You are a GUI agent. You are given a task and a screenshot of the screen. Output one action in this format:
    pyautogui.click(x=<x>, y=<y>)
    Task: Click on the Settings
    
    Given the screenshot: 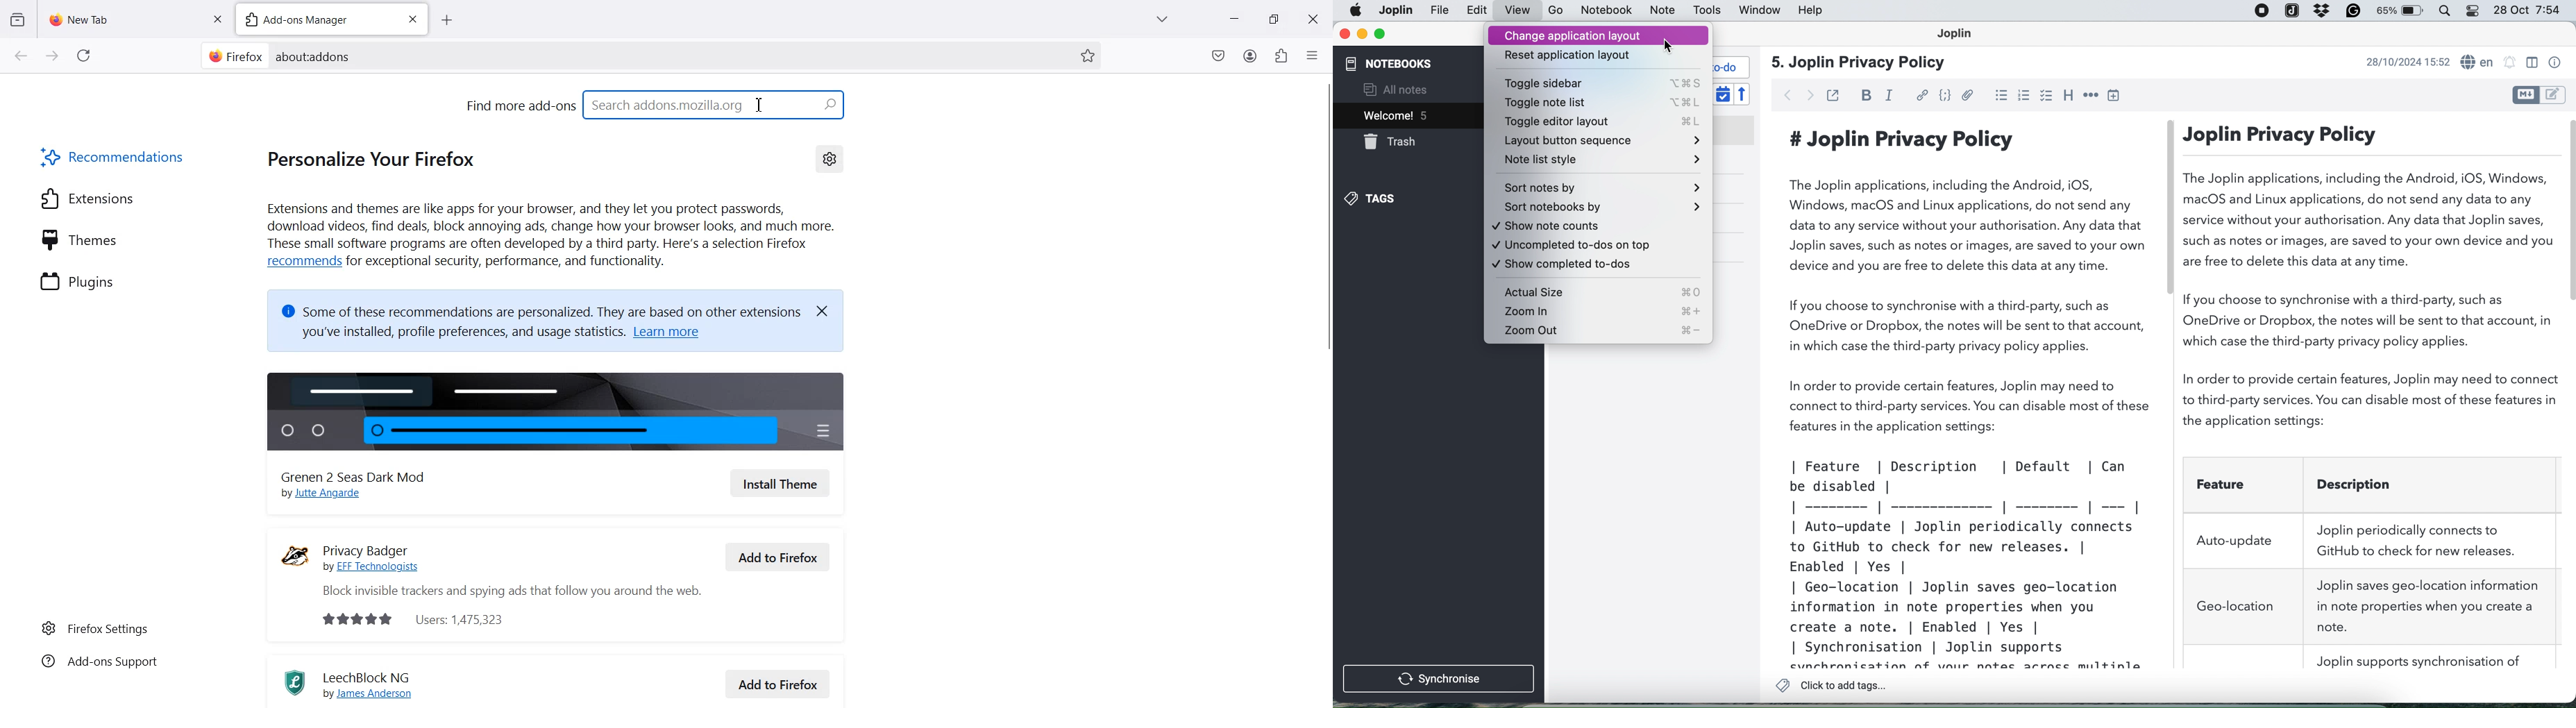 What is the action you would take?
    pyautogui.click(x=830, y=158)
    